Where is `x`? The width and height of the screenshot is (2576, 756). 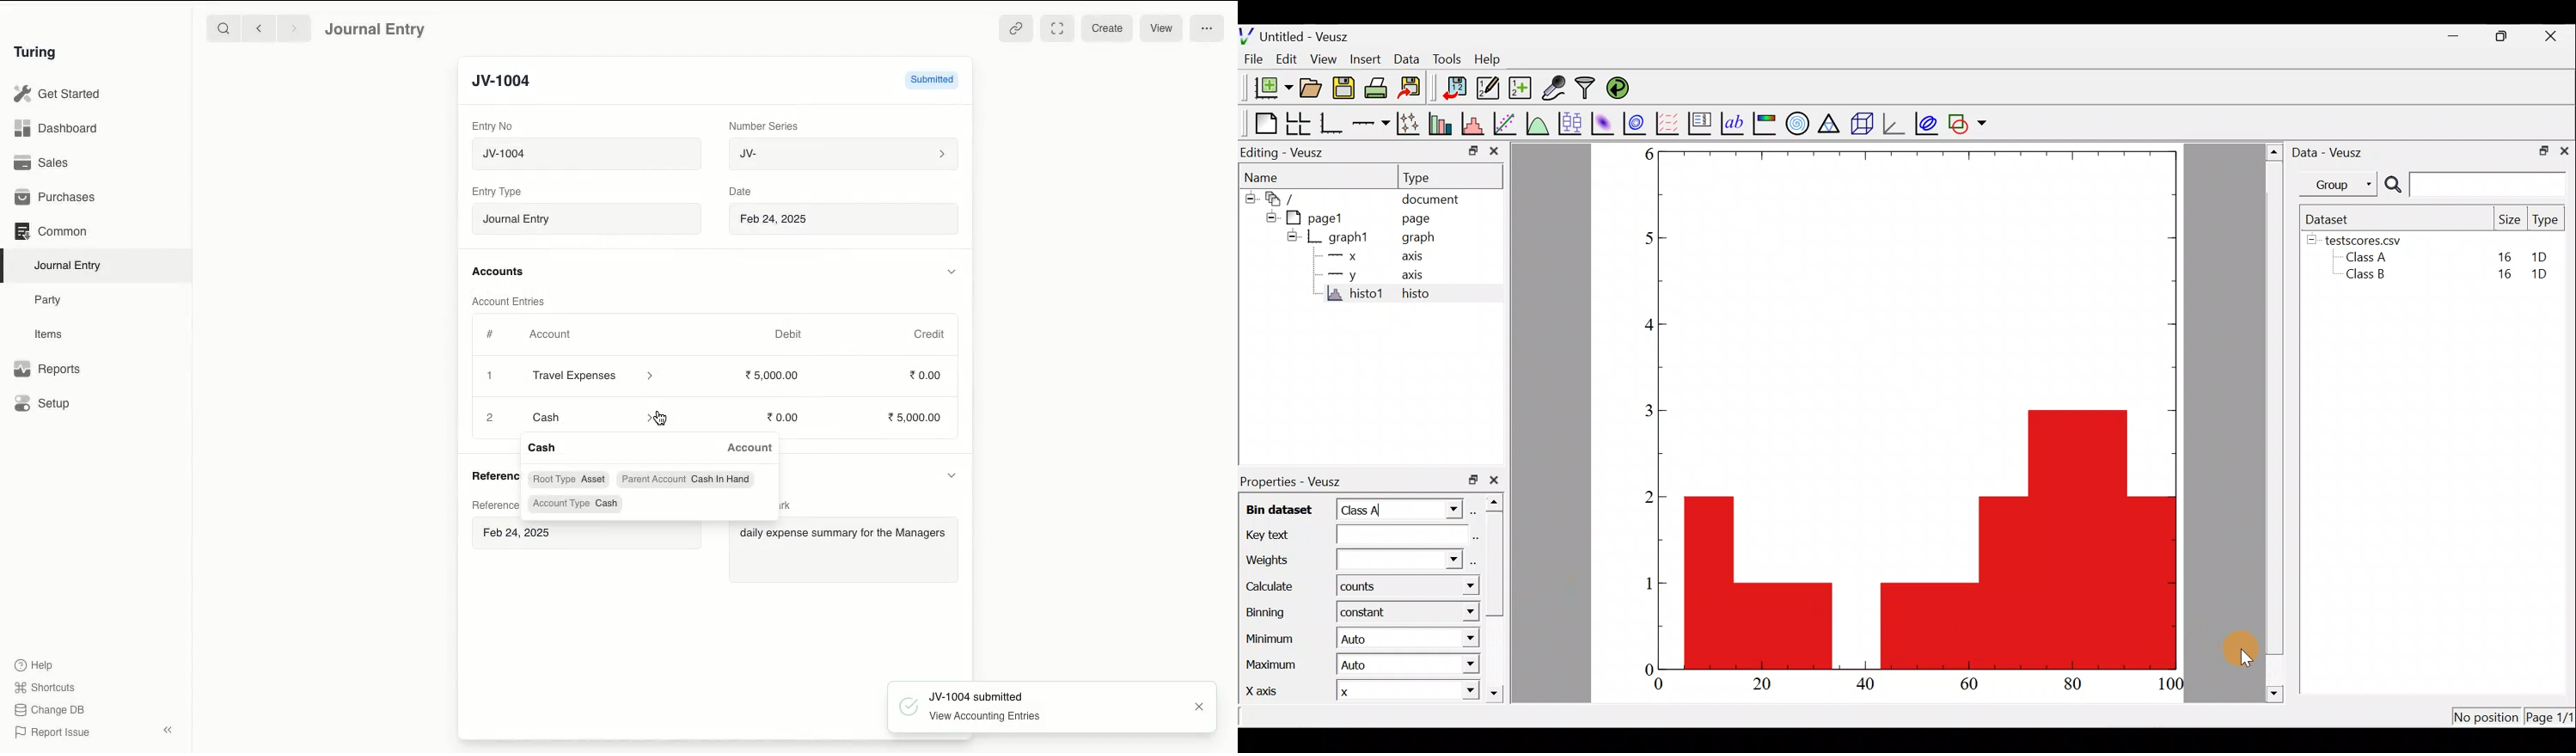
x is located at coordinates (1353, 693).